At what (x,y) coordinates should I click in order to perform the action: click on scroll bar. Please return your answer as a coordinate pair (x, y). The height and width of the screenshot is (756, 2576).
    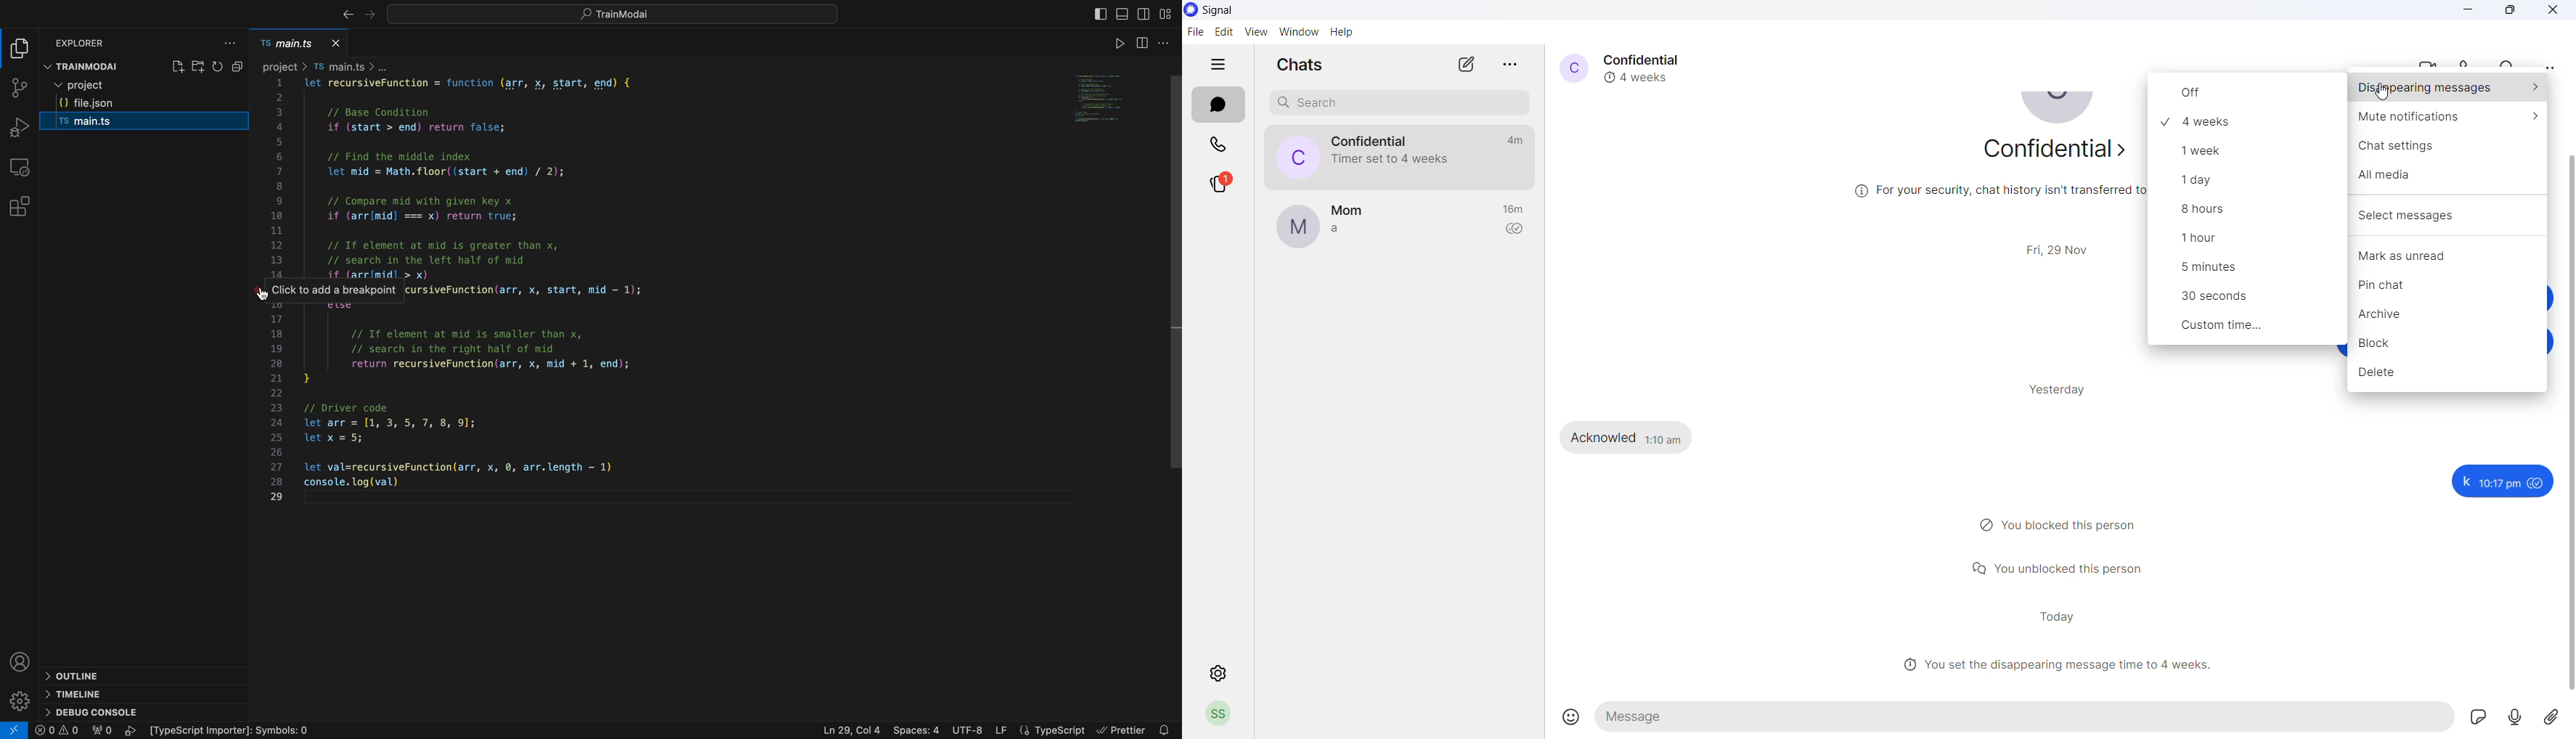
    Looking at the image, I should click on (1173, 289).